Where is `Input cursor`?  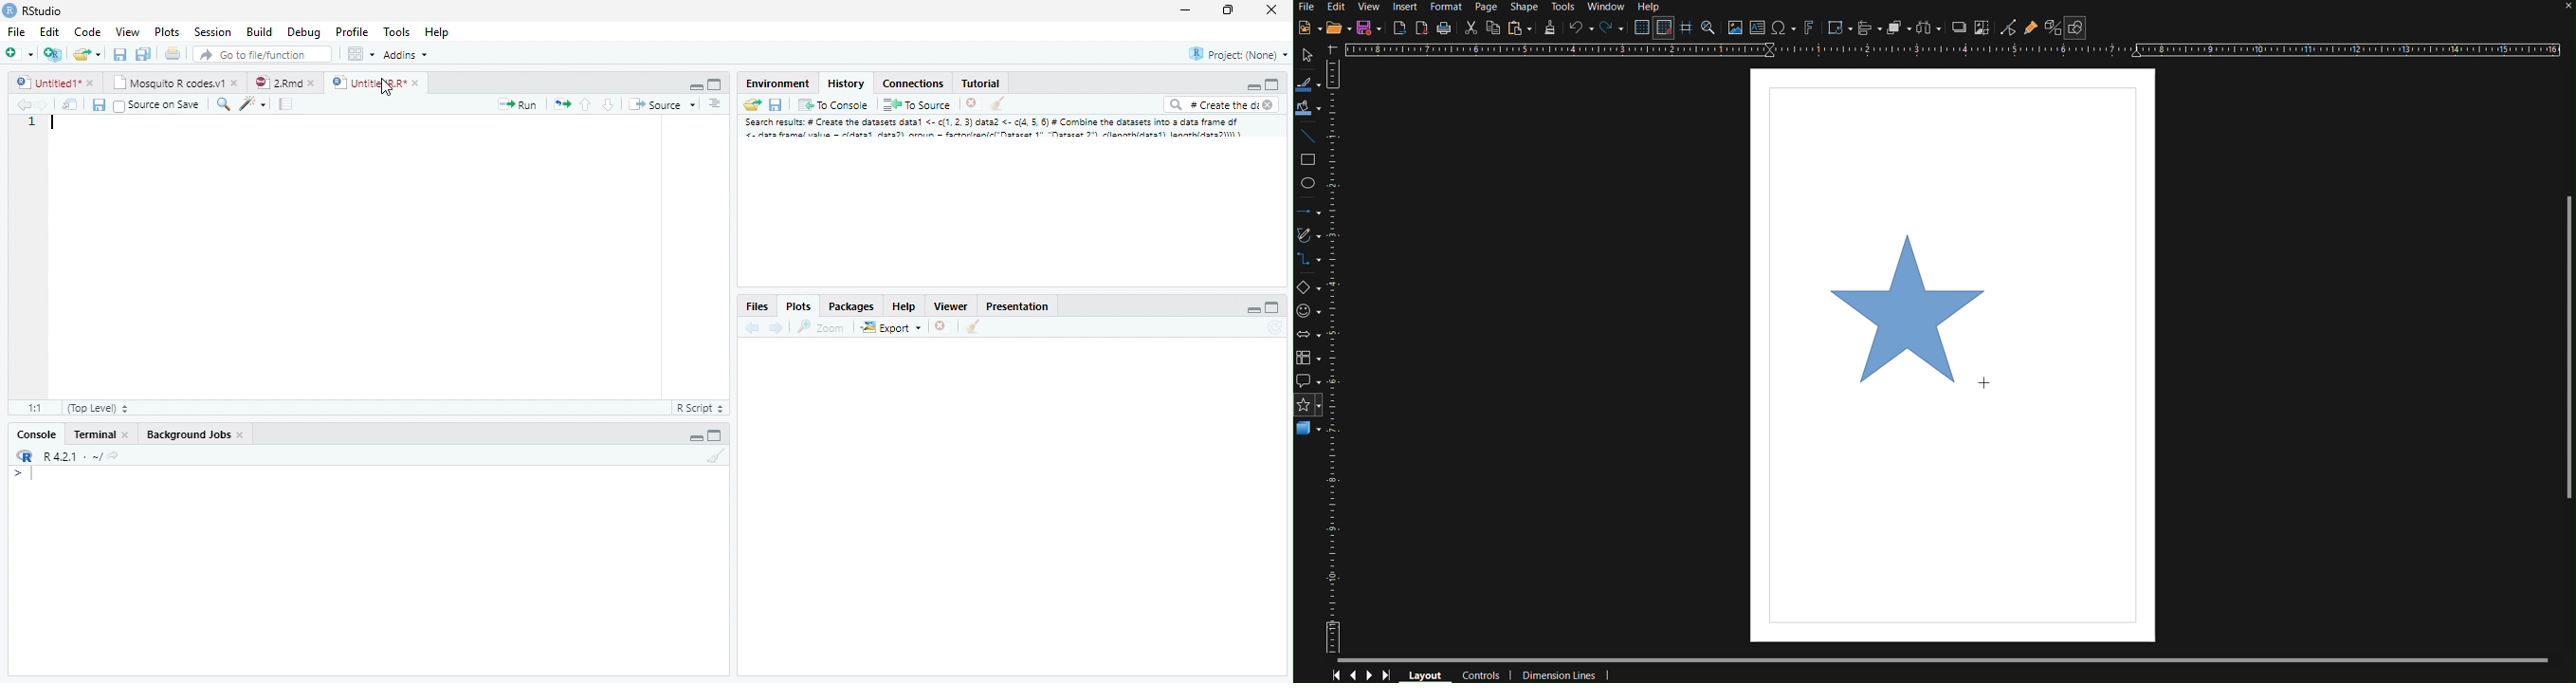
Input cursor is located at coordinates (28, 474).